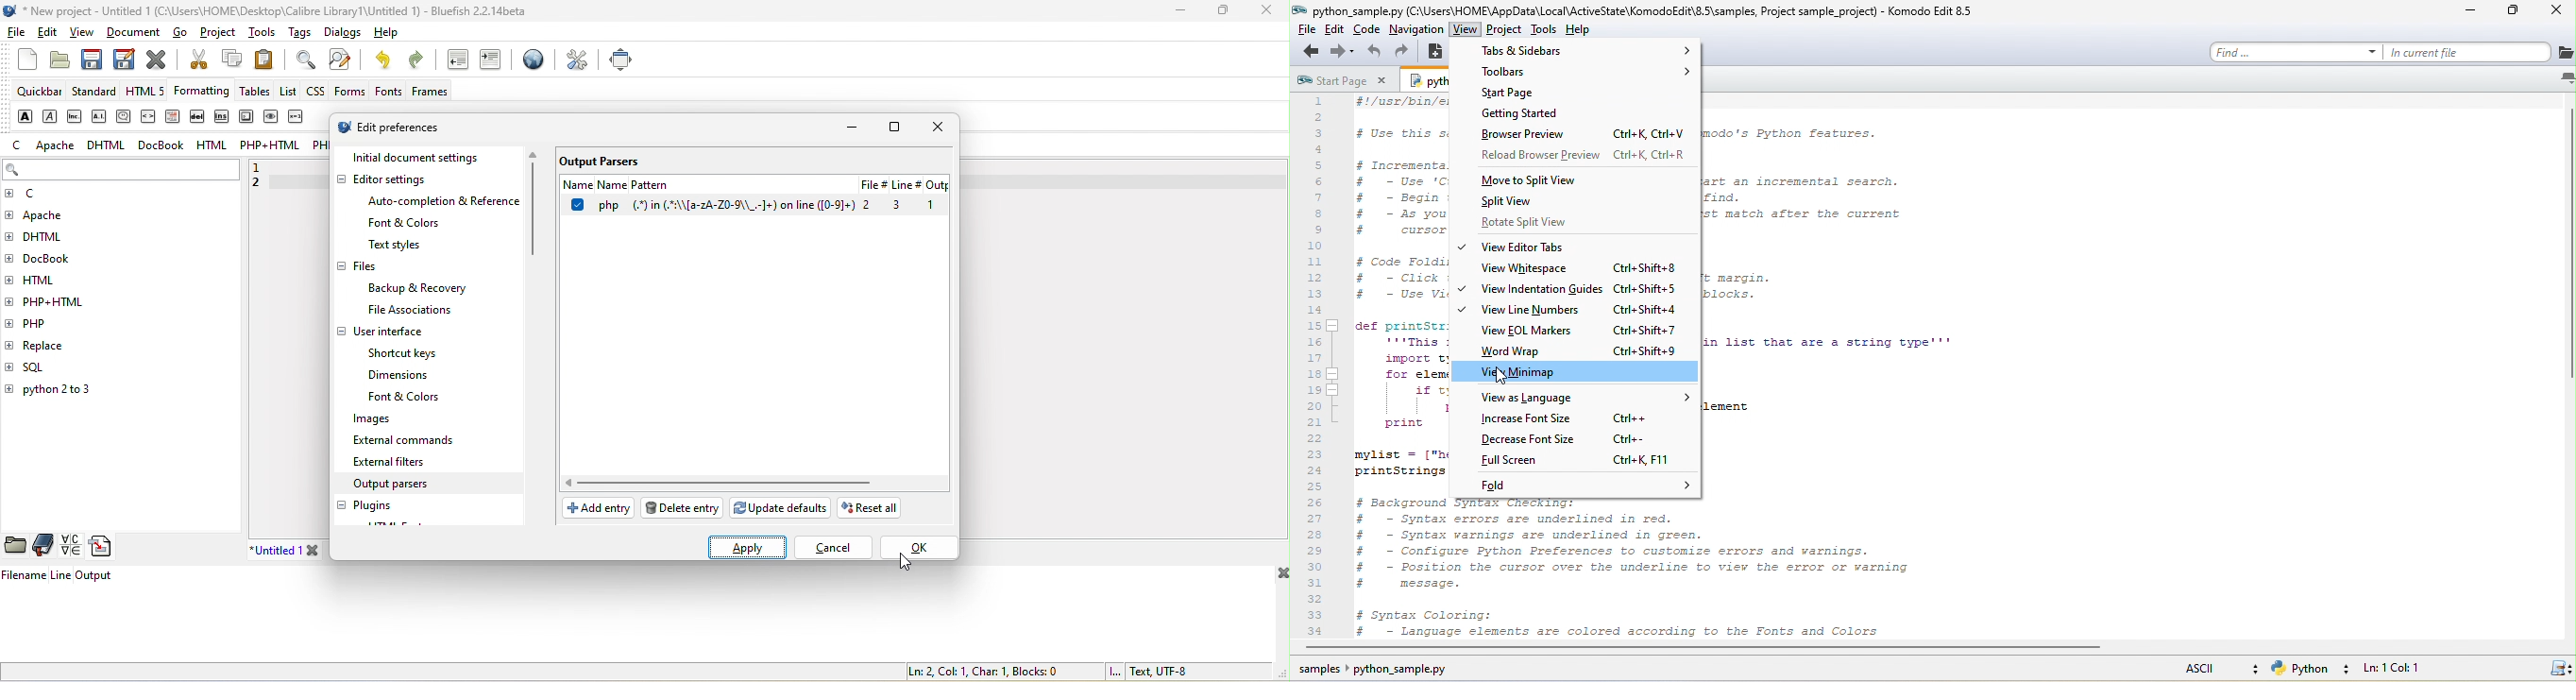  What do you see at coordinates (297, 34) in the screenshot?
I see `tags` at bounding box center [297, 34].